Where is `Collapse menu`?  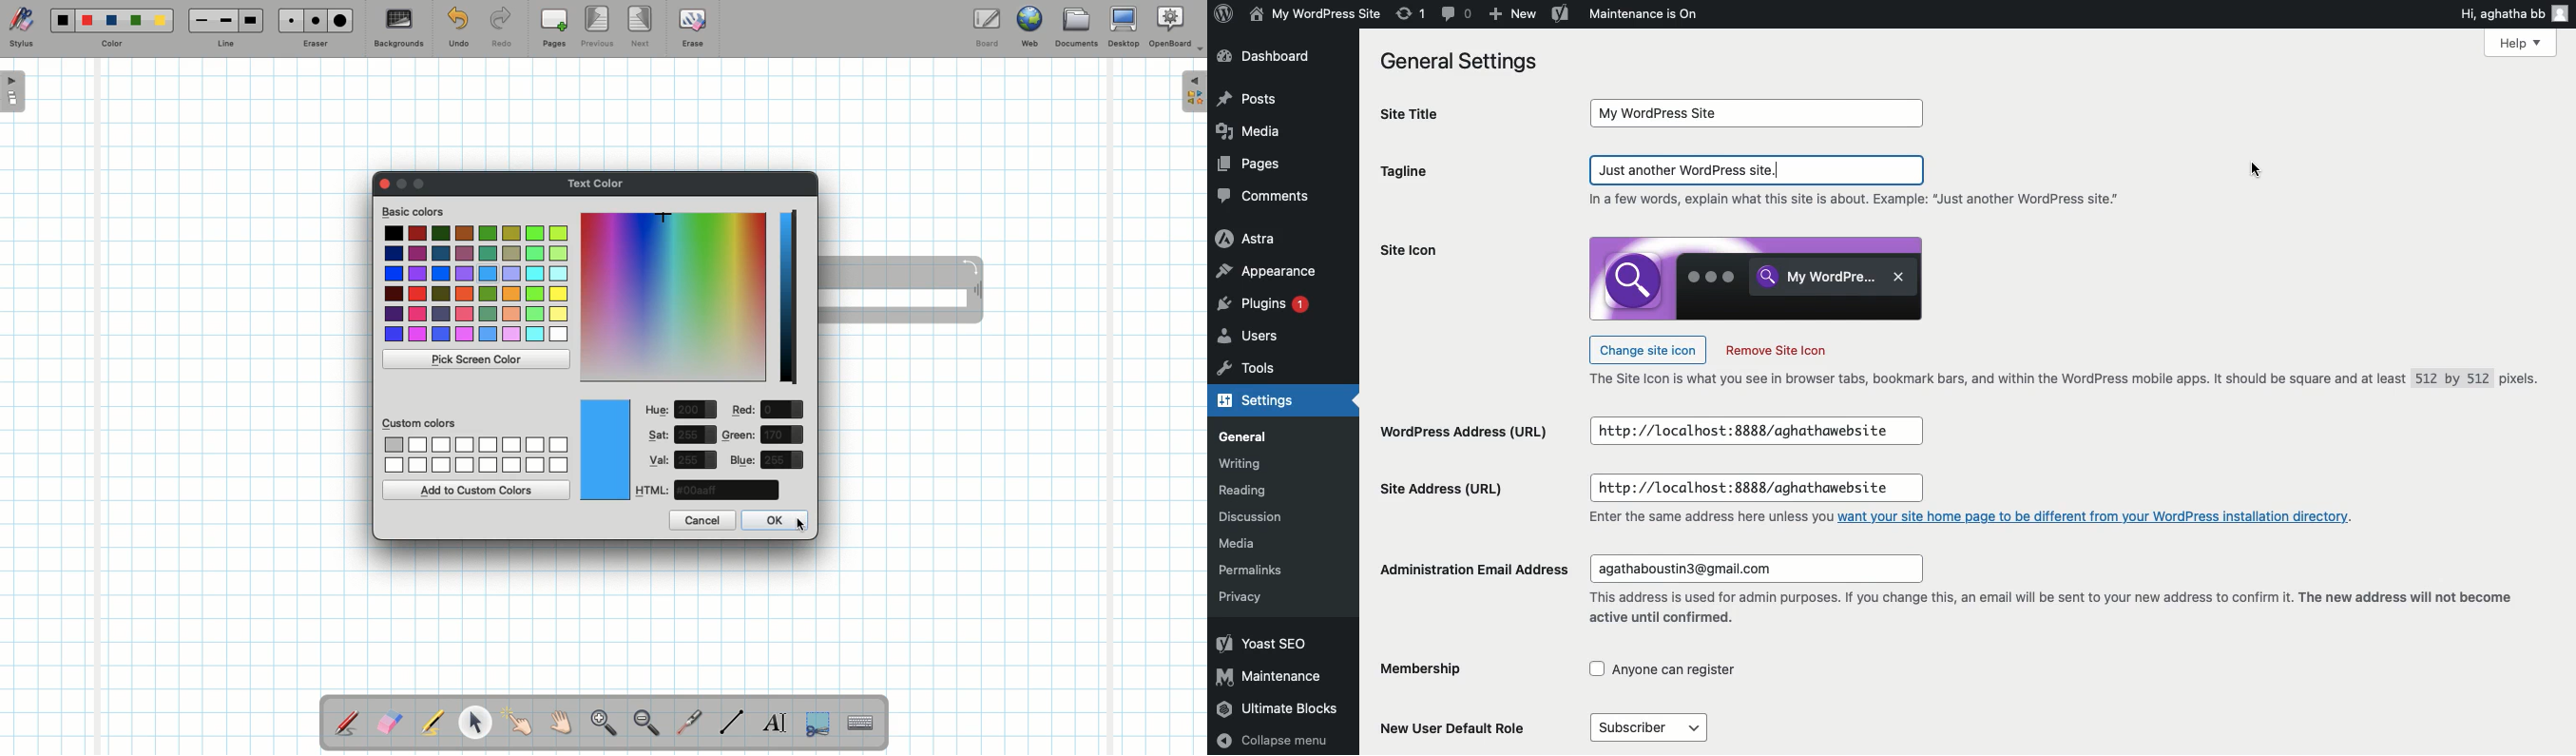 Collapse menu is located at coordinates (1275, 741).